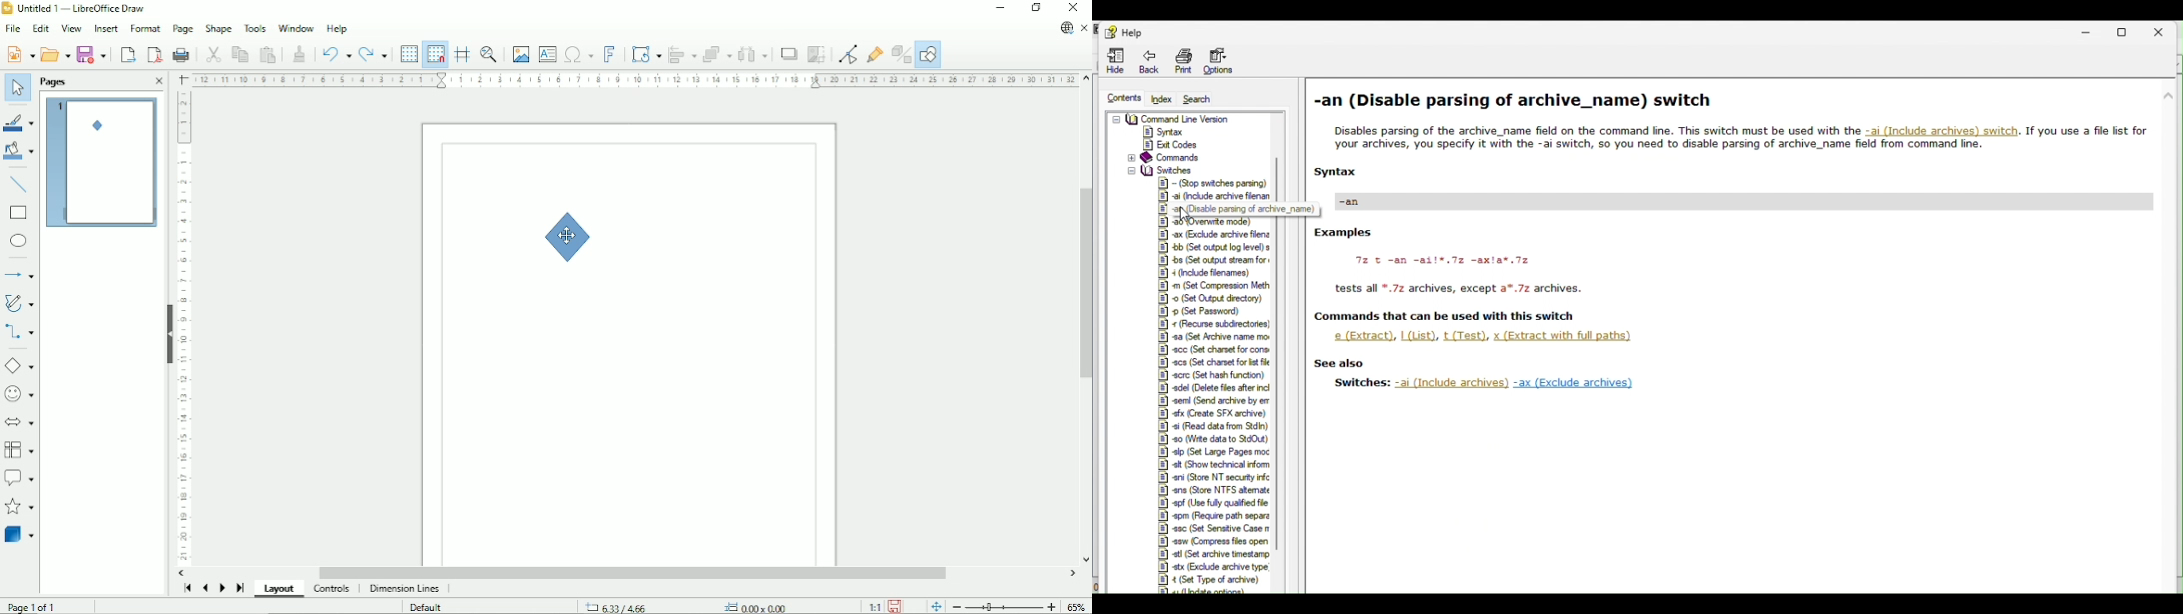  I want to click on Block arrows, so click(19, 422).